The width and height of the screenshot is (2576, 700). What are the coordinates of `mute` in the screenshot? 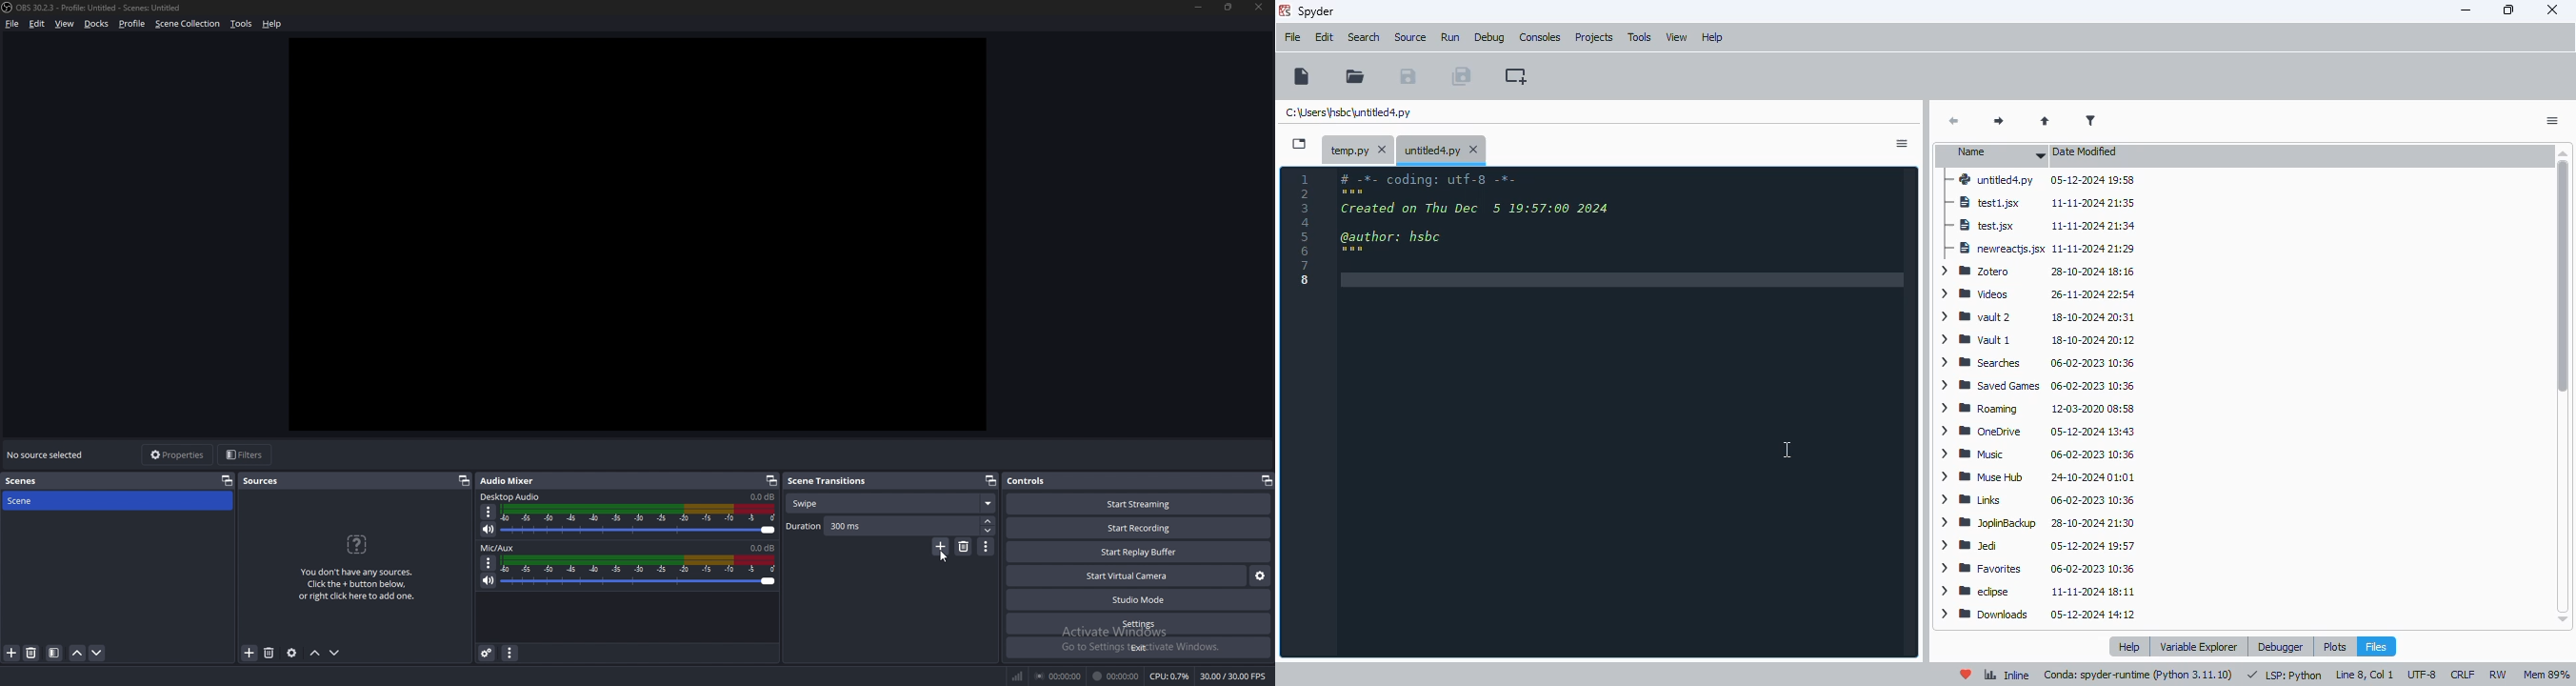 It's located at (490, 530).